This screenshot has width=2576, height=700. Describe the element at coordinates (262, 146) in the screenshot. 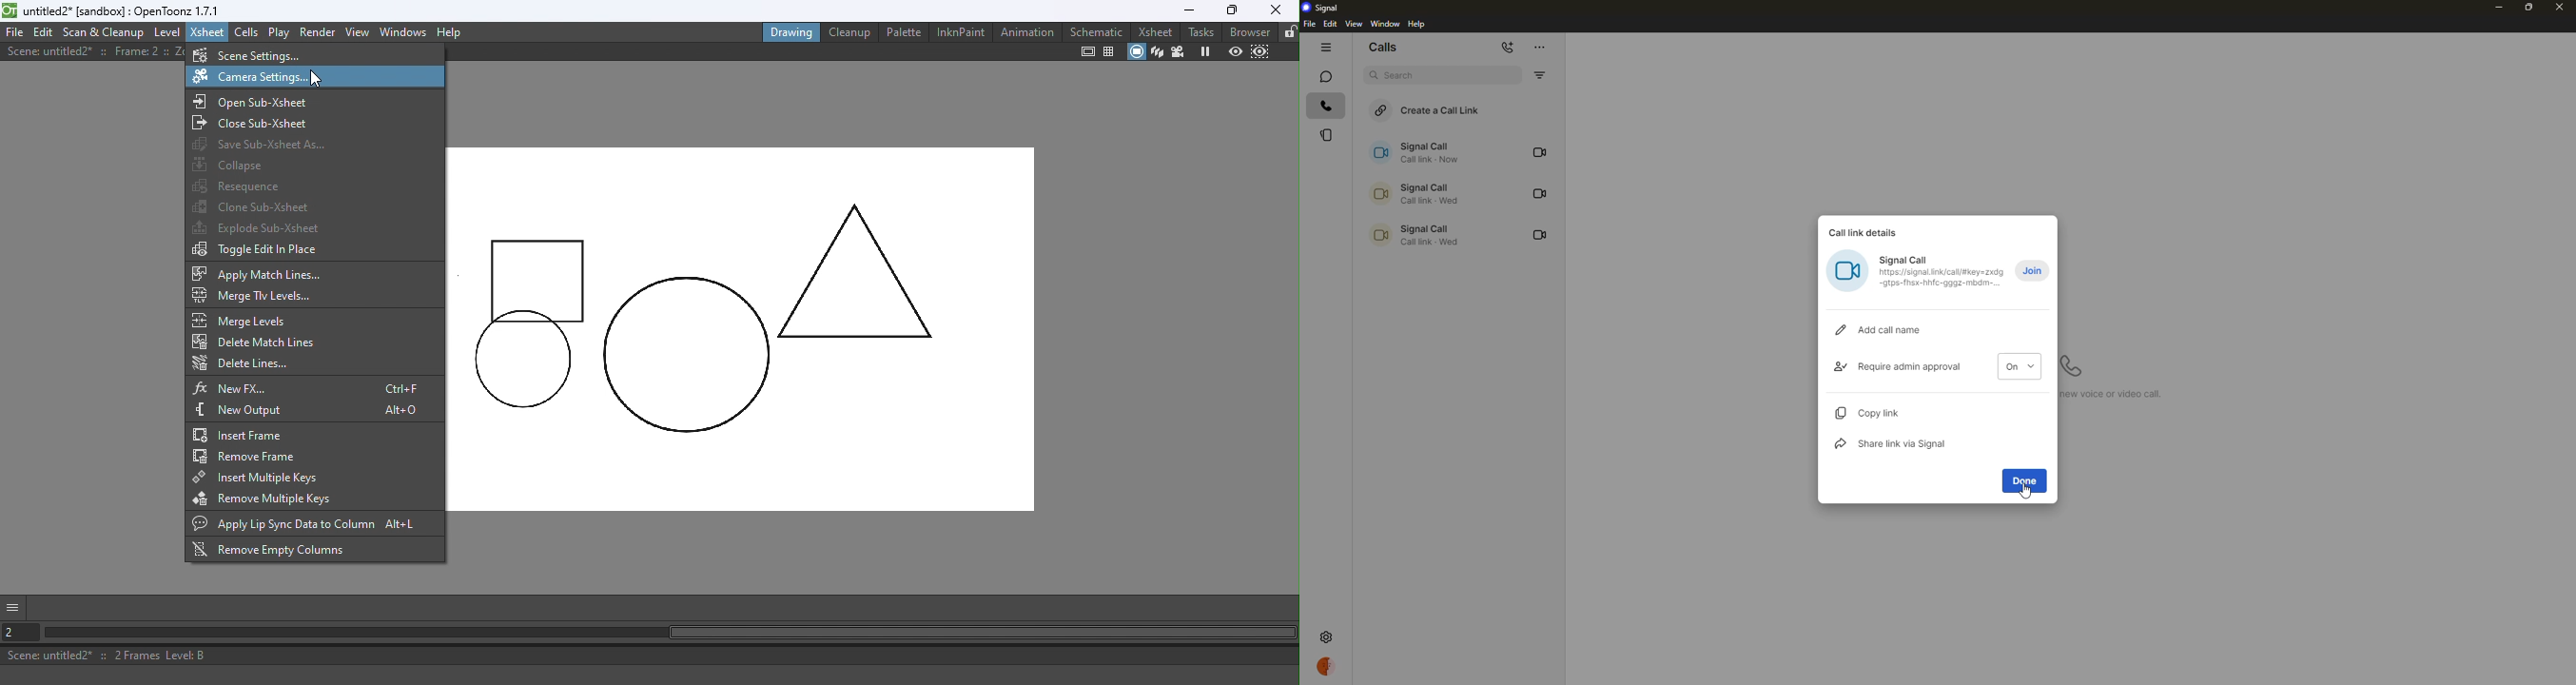

I see `Save sub-Xsheet As` at that location.